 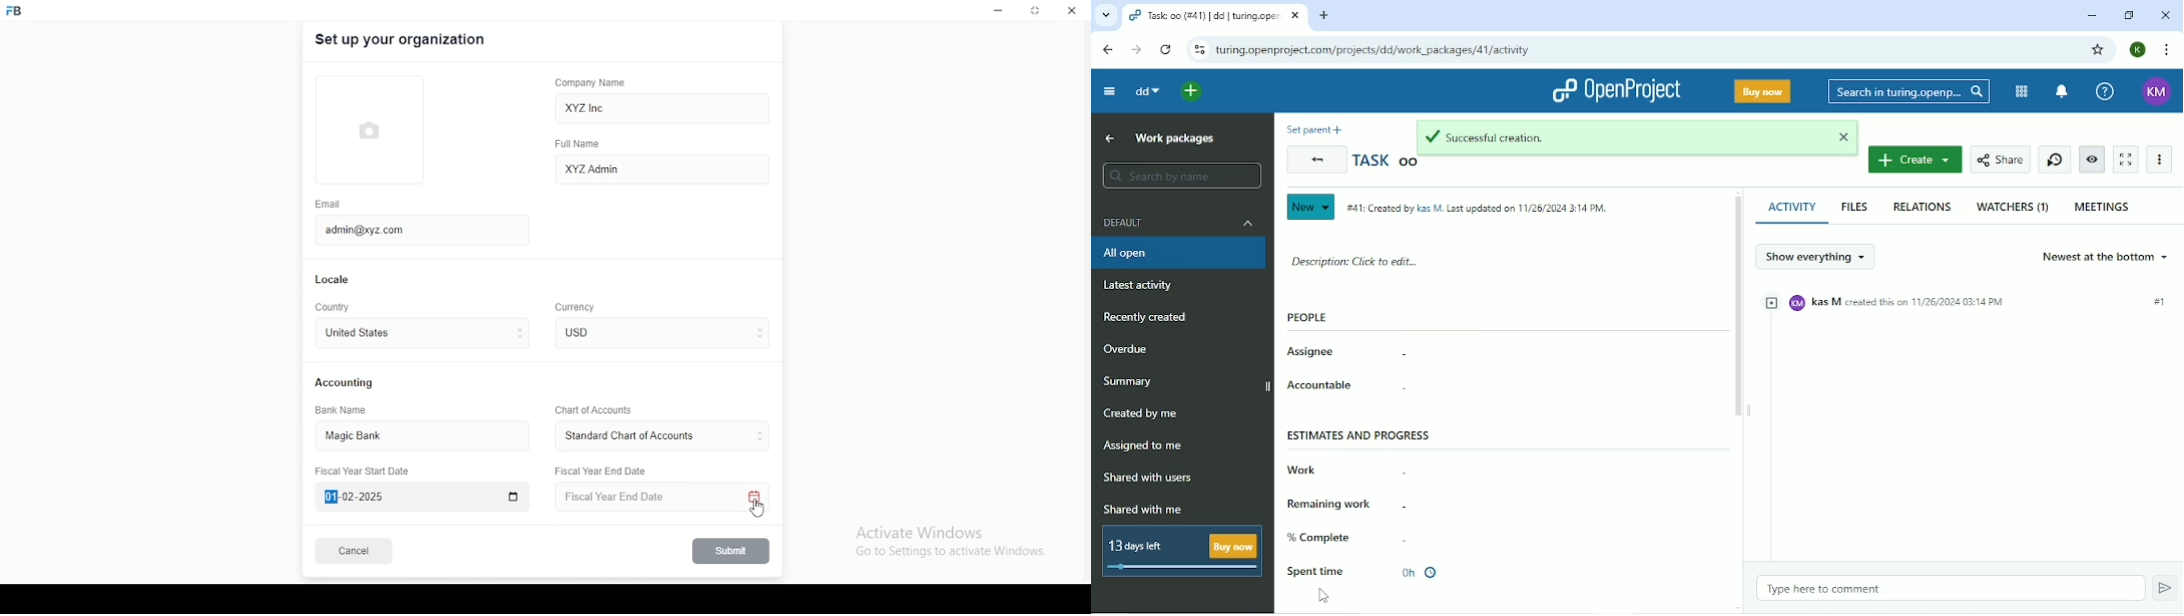 What do you see at coordinates (1322, 538) in the screenshot?
I see `% complete` at bounding box center [1322, 538].